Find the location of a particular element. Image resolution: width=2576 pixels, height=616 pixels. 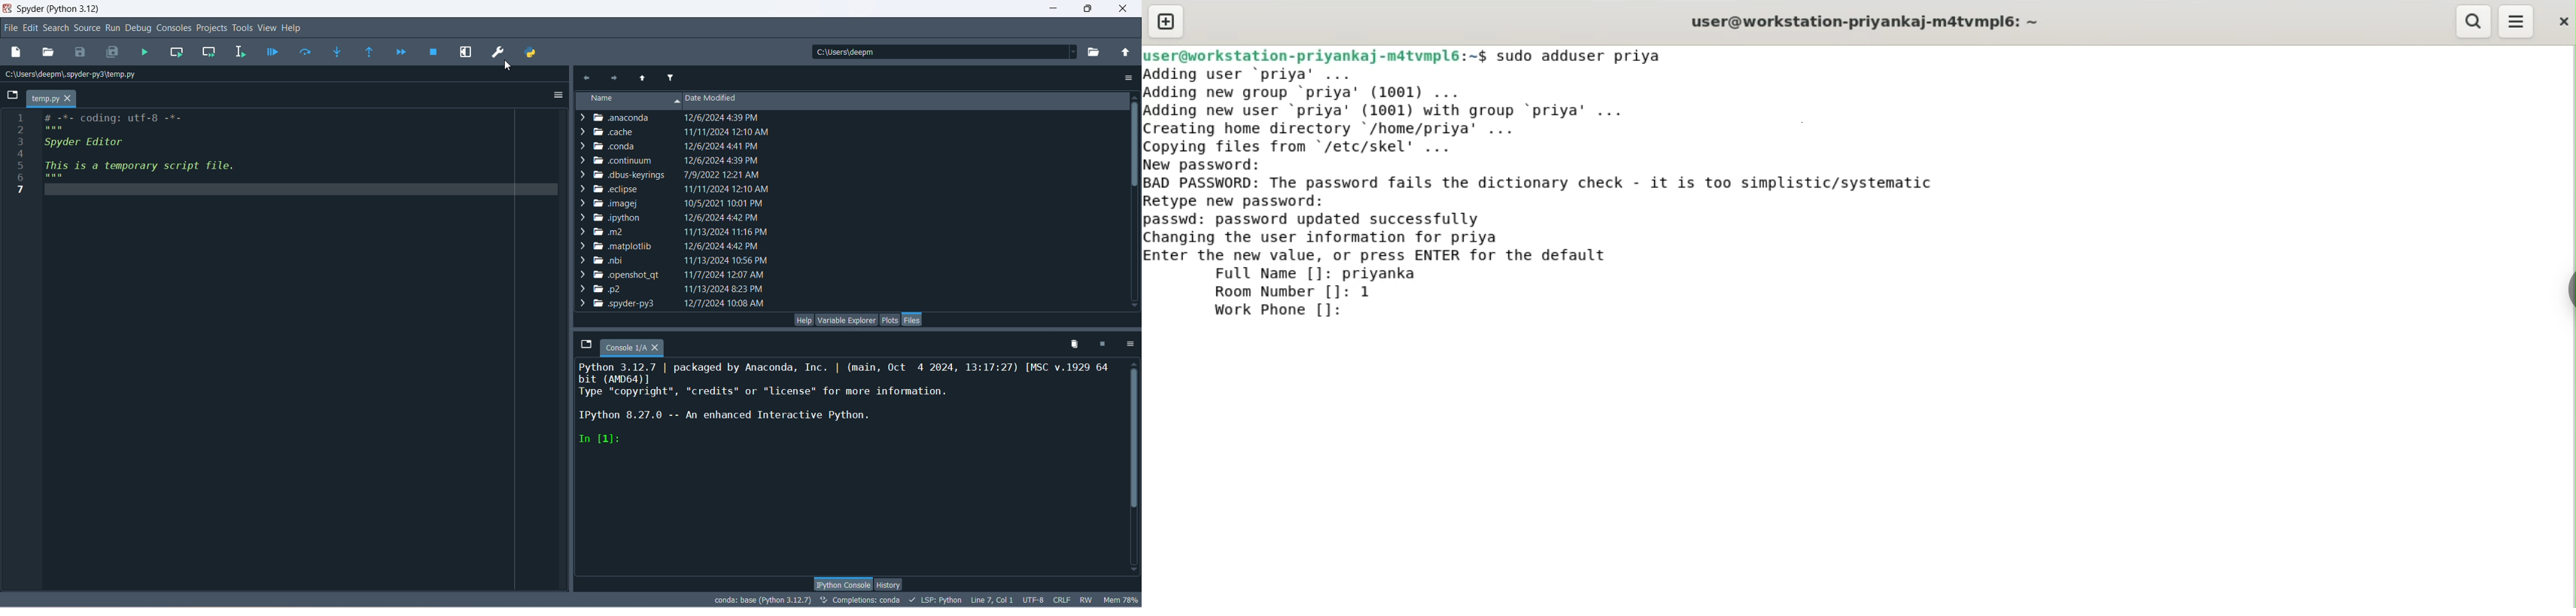

tools is located at coordinates (242, 29).